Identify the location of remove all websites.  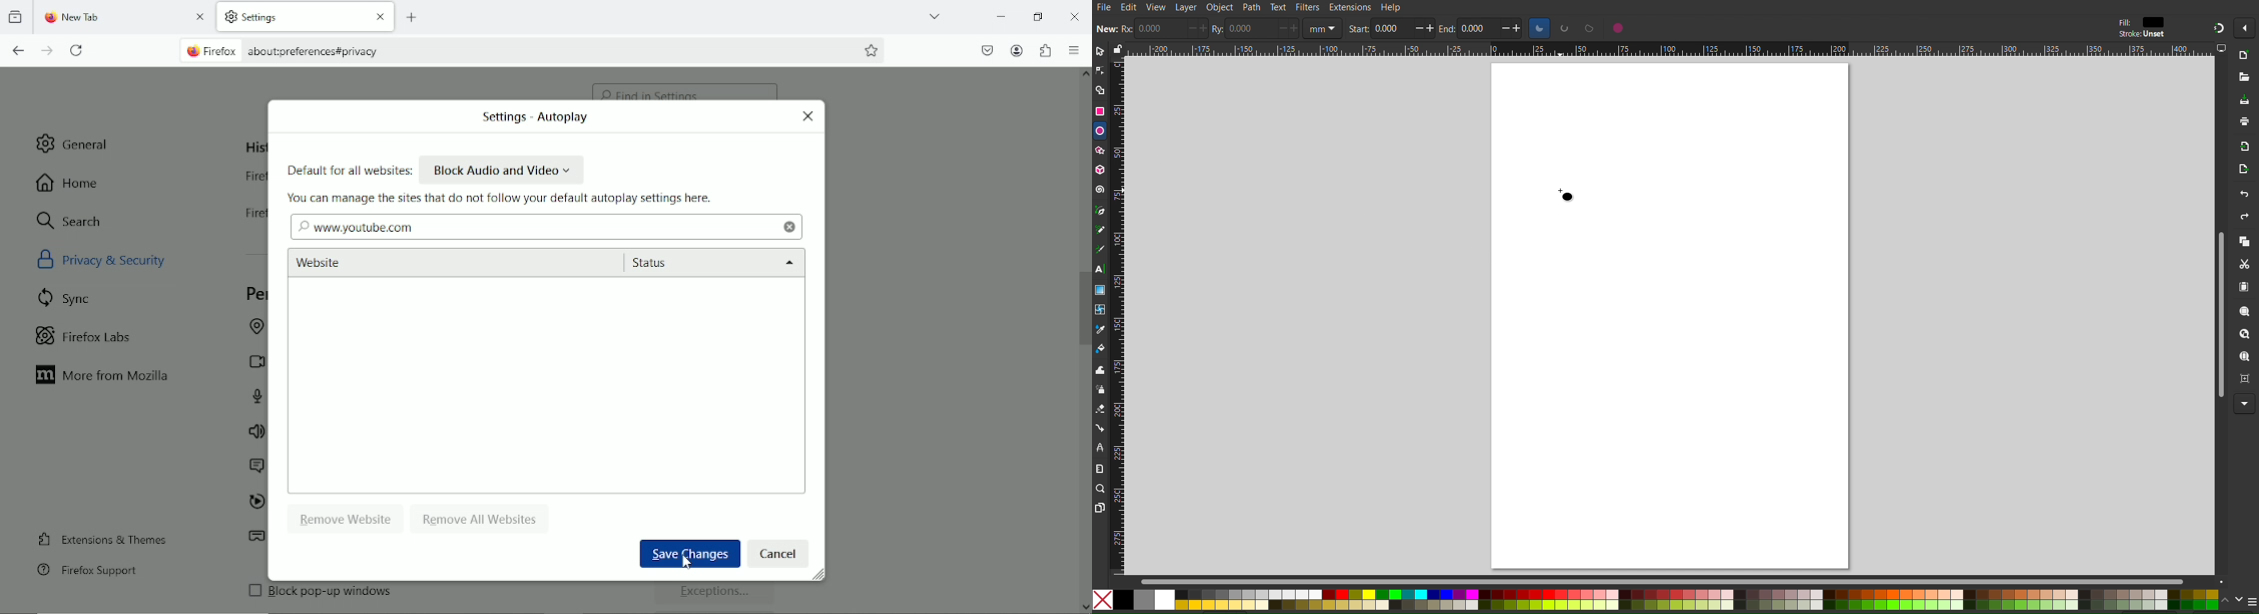
(481, 517).